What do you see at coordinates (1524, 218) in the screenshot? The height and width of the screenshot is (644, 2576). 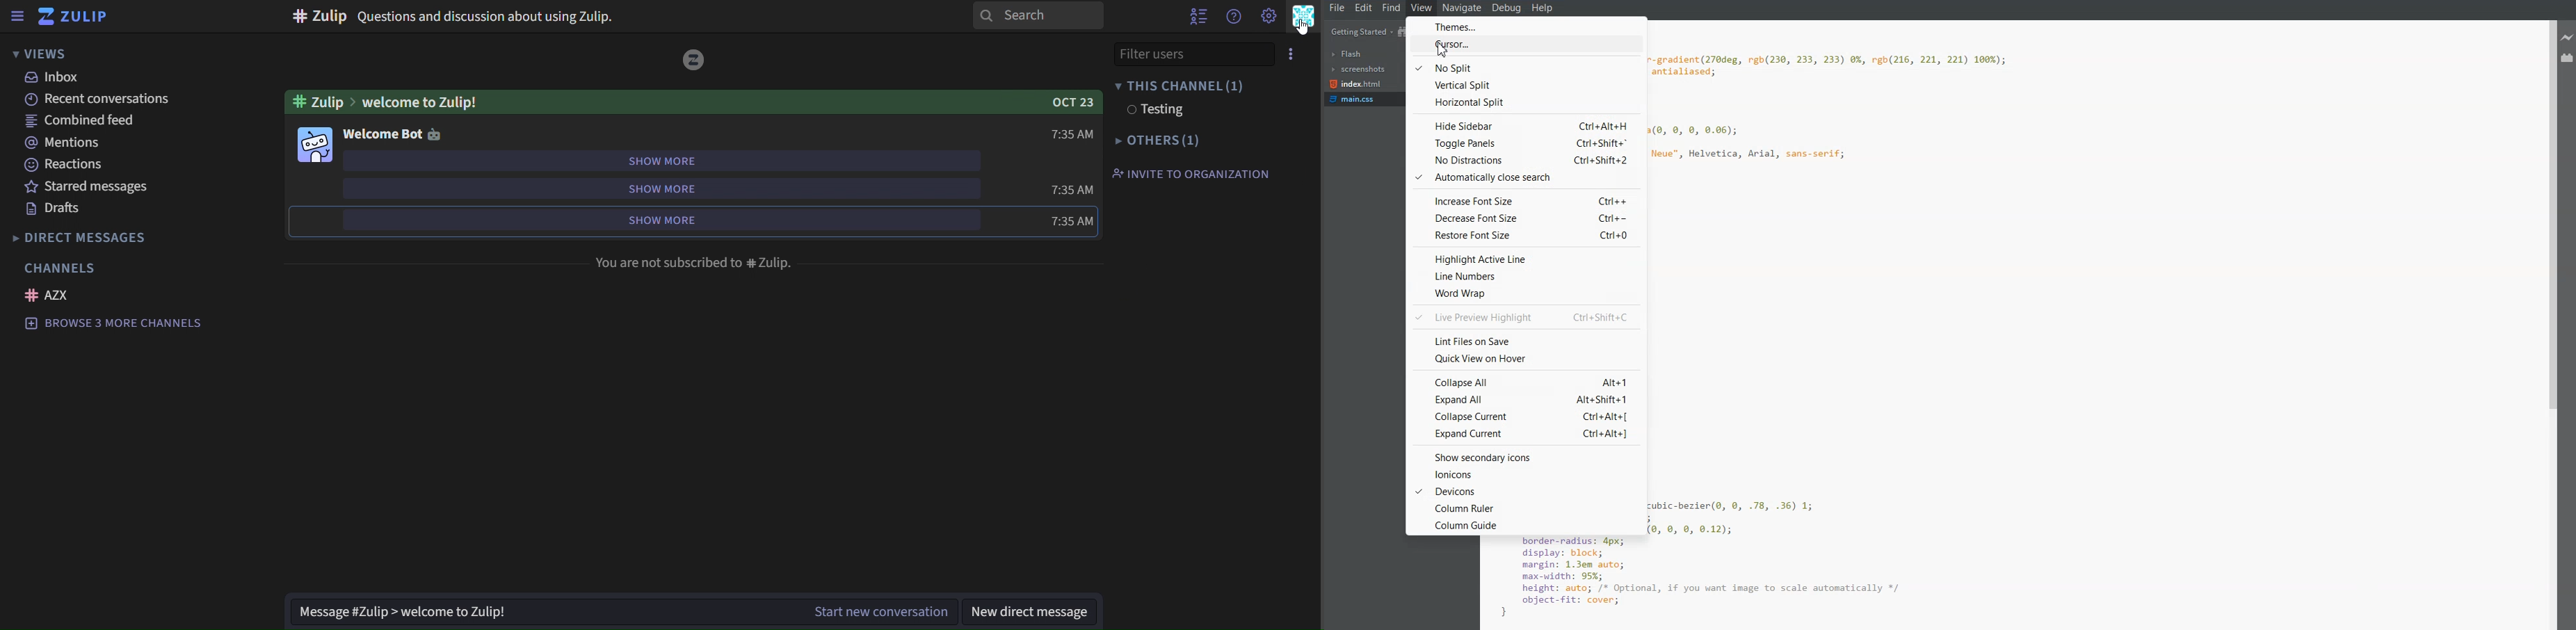 I see `Decrease Font Size` at bounding box center [1524, 218].